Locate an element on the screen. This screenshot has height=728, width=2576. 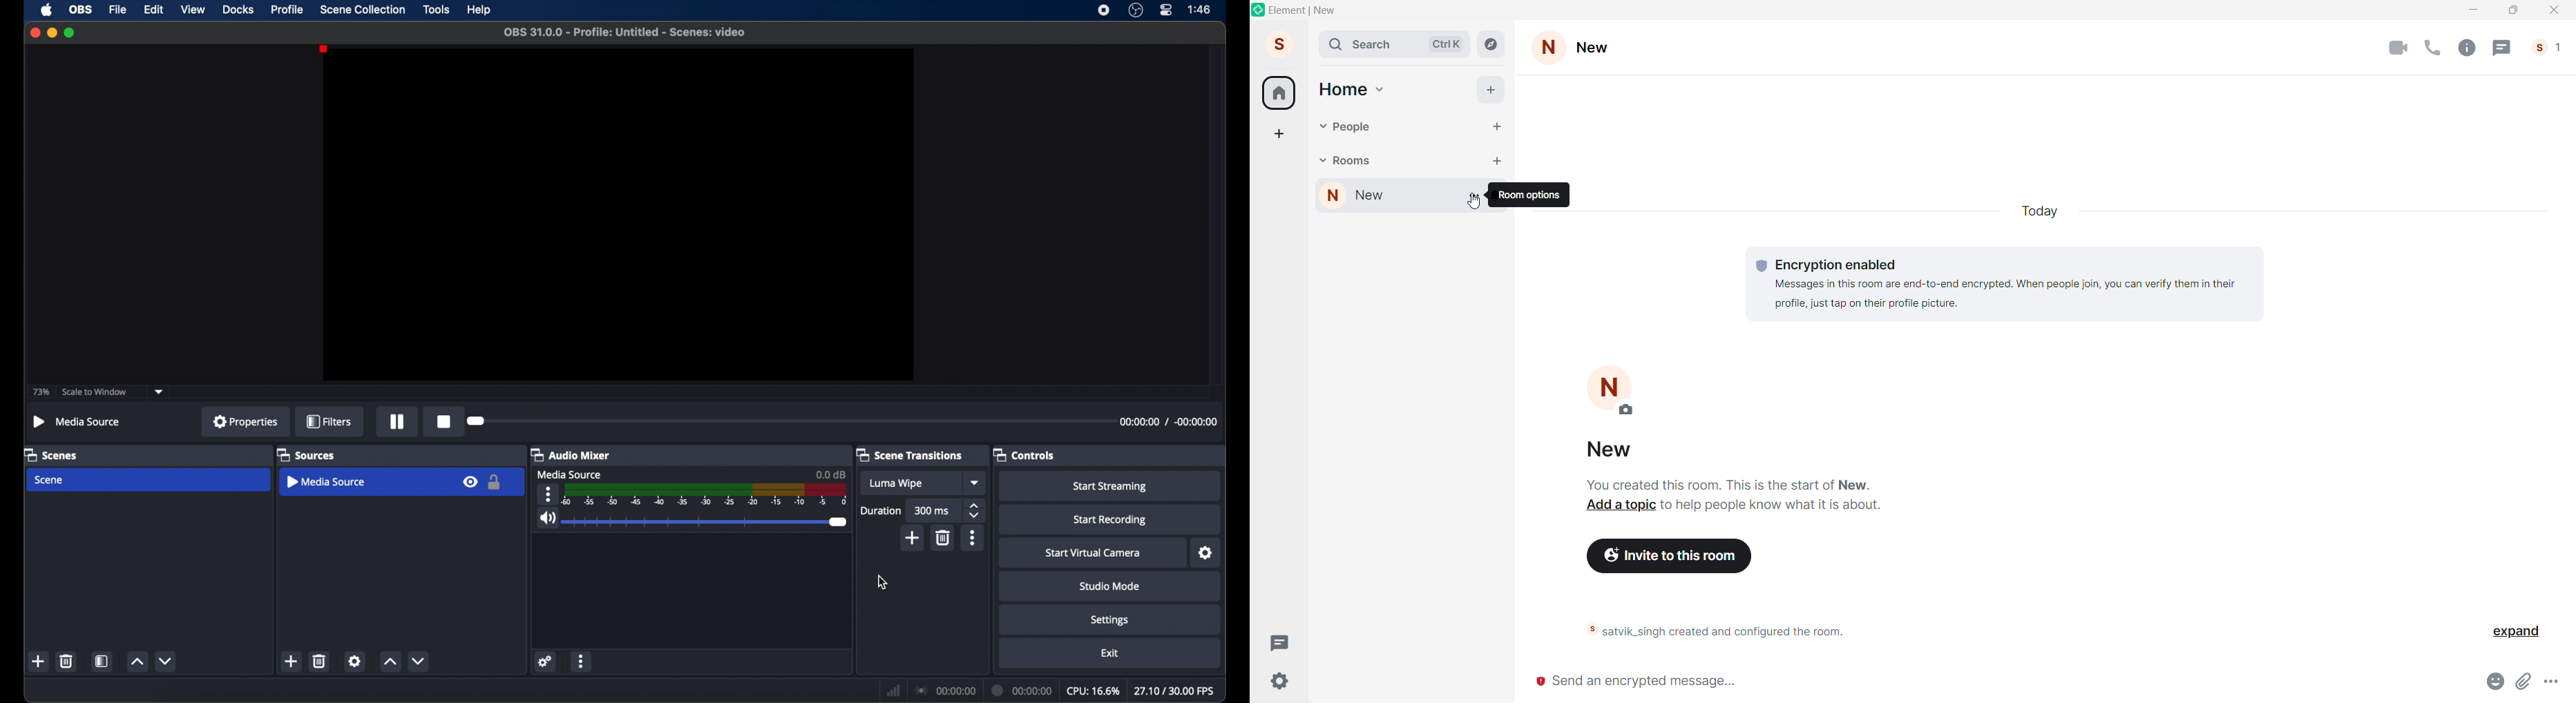
add a topic is located at coordinates (1615, 507).